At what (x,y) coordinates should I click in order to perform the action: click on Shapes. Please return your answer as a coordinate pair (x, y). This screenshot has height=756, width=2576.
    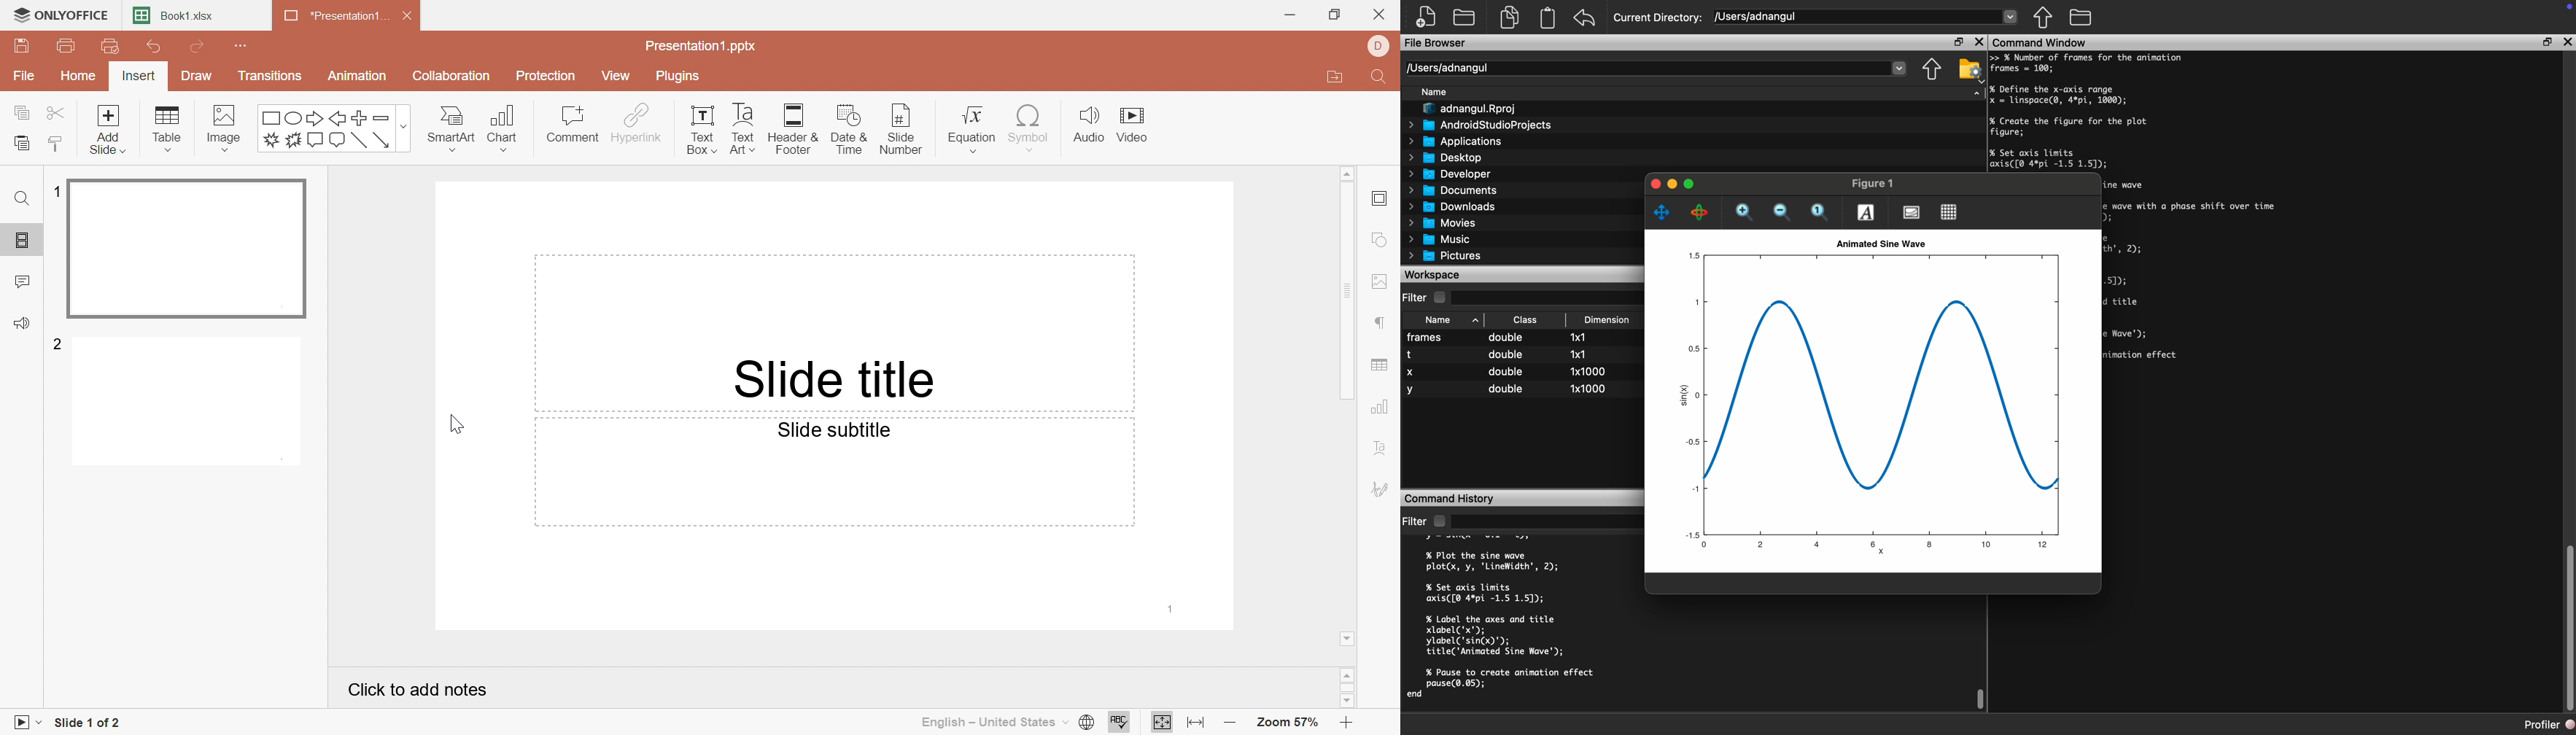
    Looking at the image, I should click on (335, 128).